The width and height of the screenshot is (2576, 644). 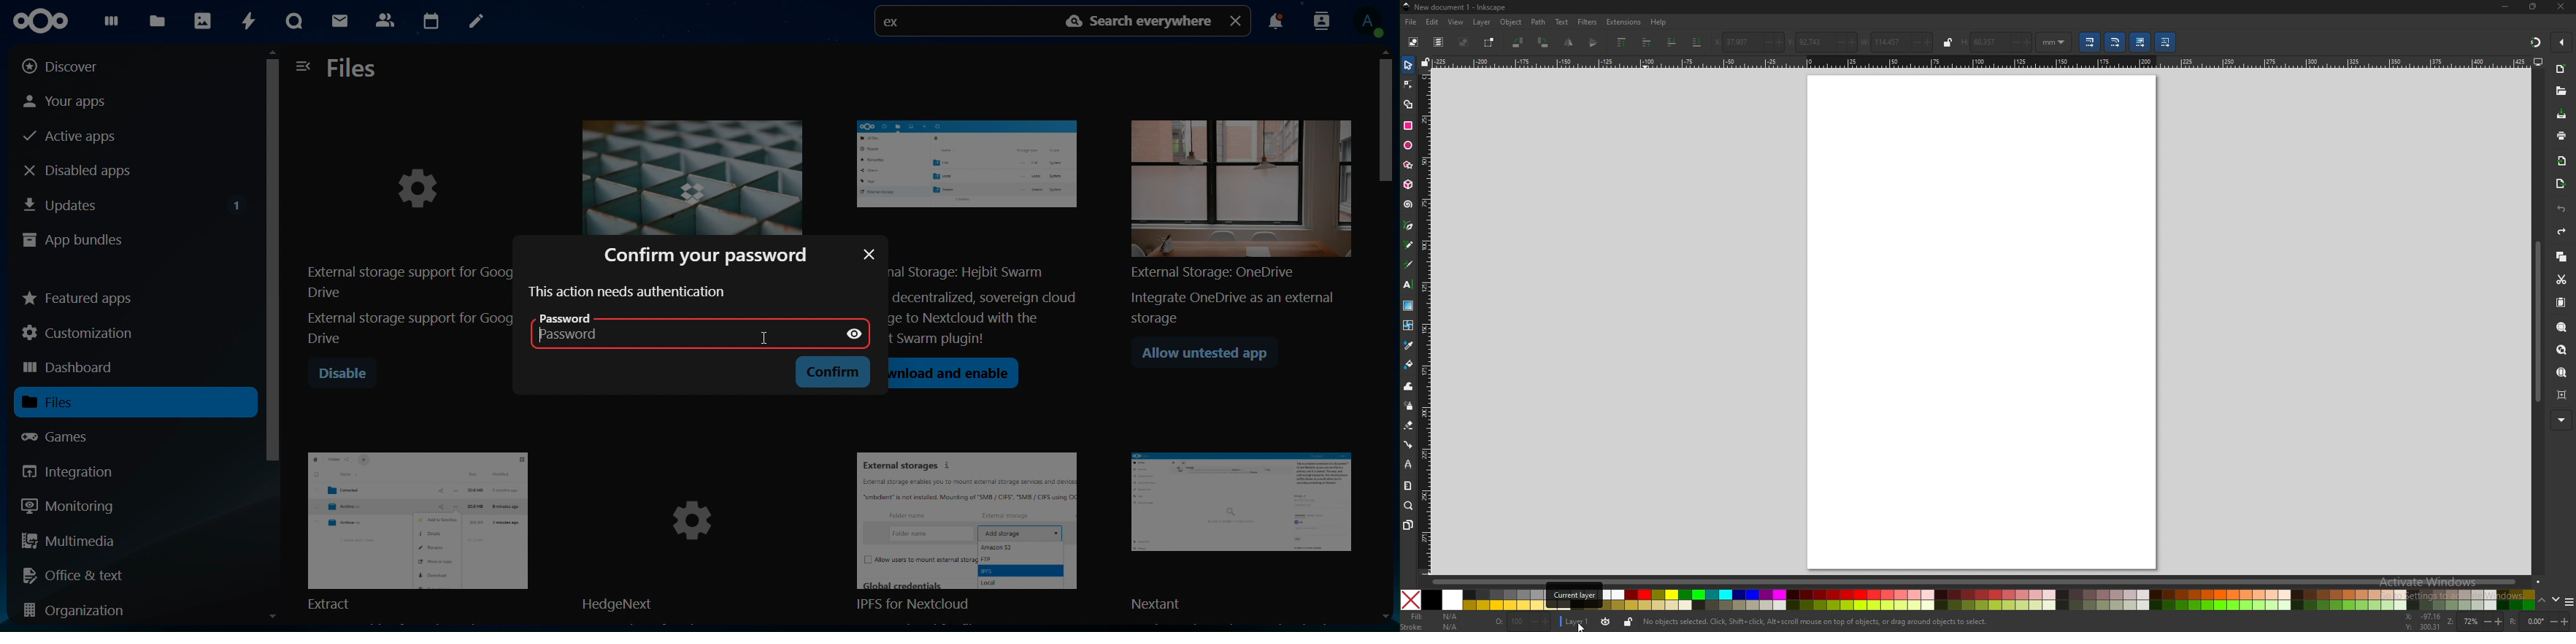 What do you see at coordinates (78, 574) in the screenshot?
I see `office & text` at bounding box center [78, 574].